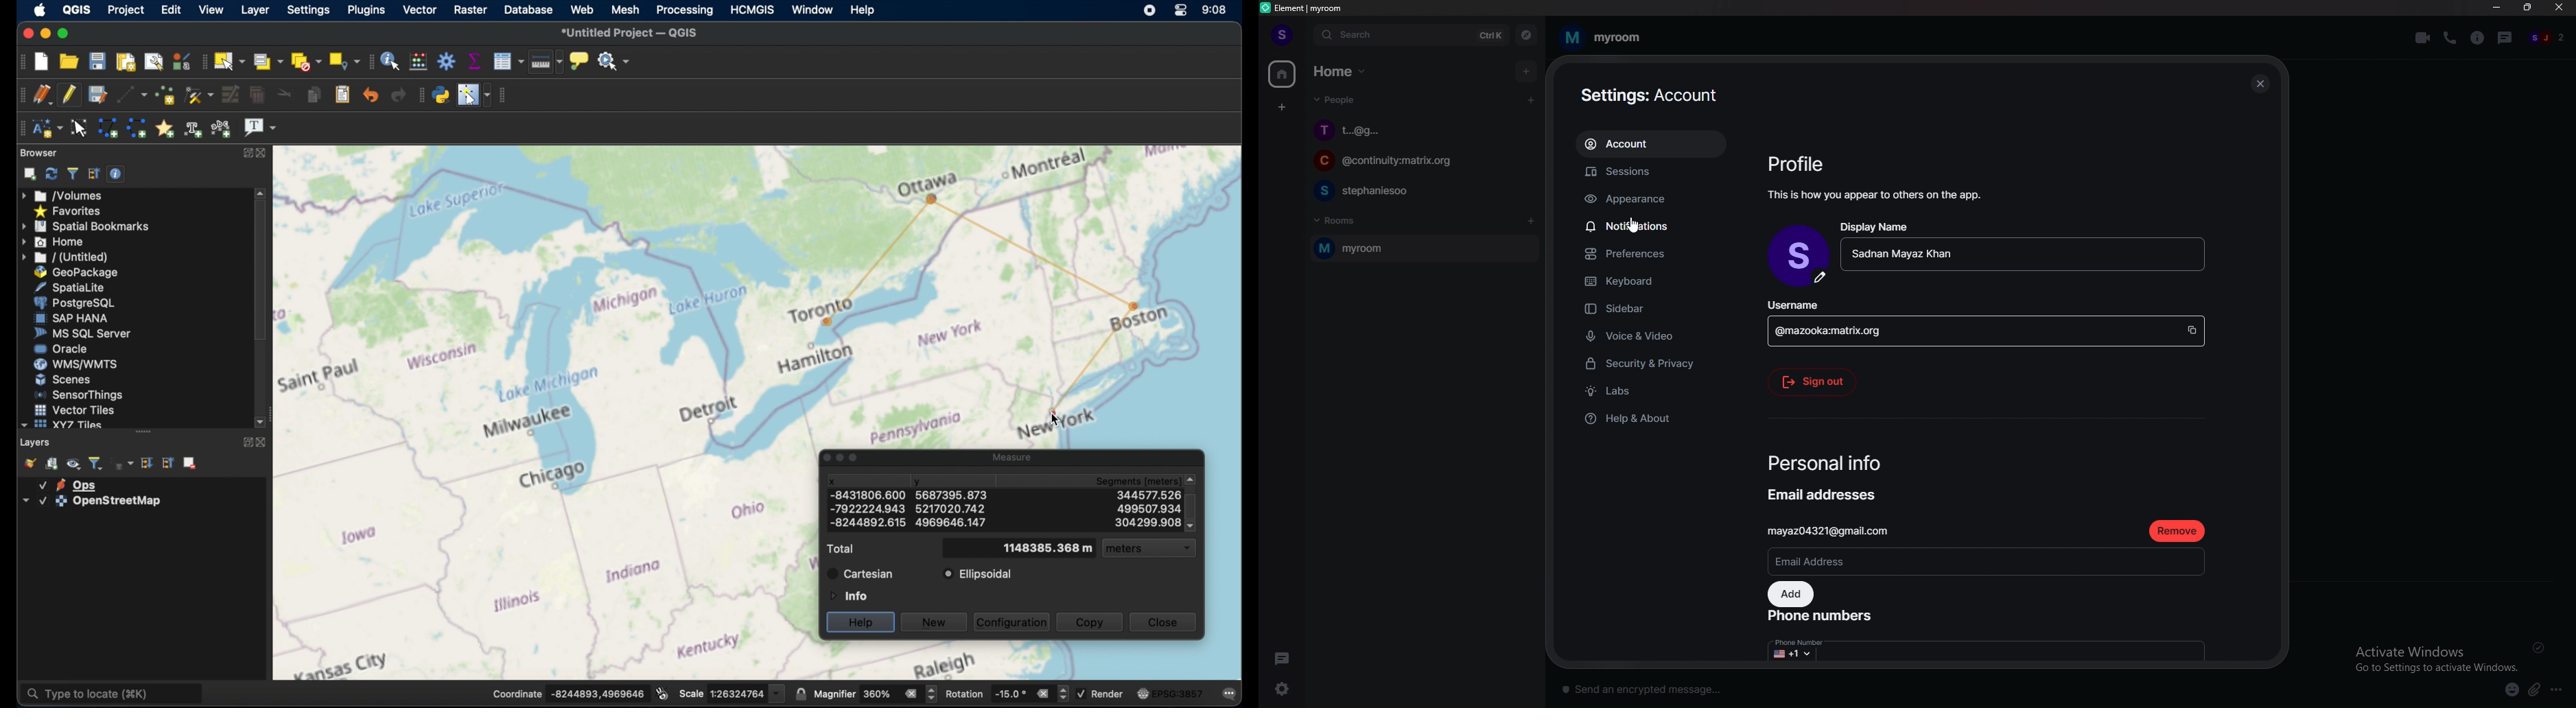 Image resolution: width=2576 pixels, height=728 pixels. I want to click on keyboard, so click(1657, 279).